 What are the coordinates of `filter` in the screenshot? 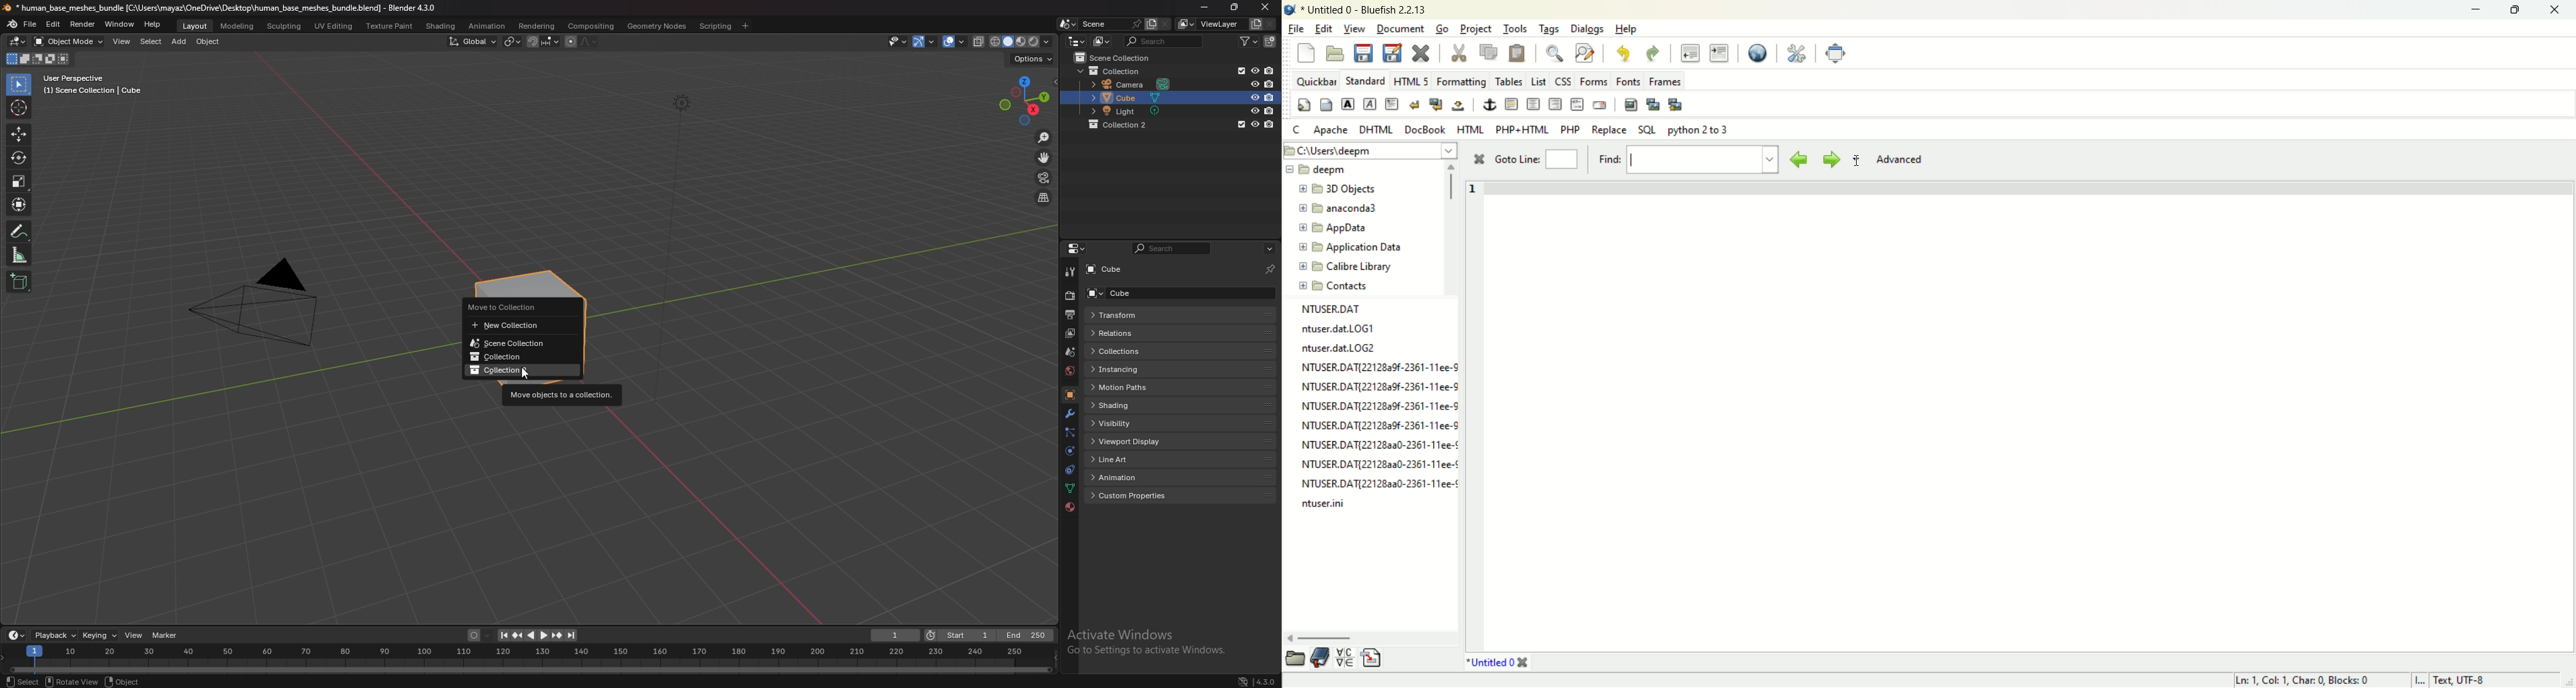 It's located at (1250, 41).